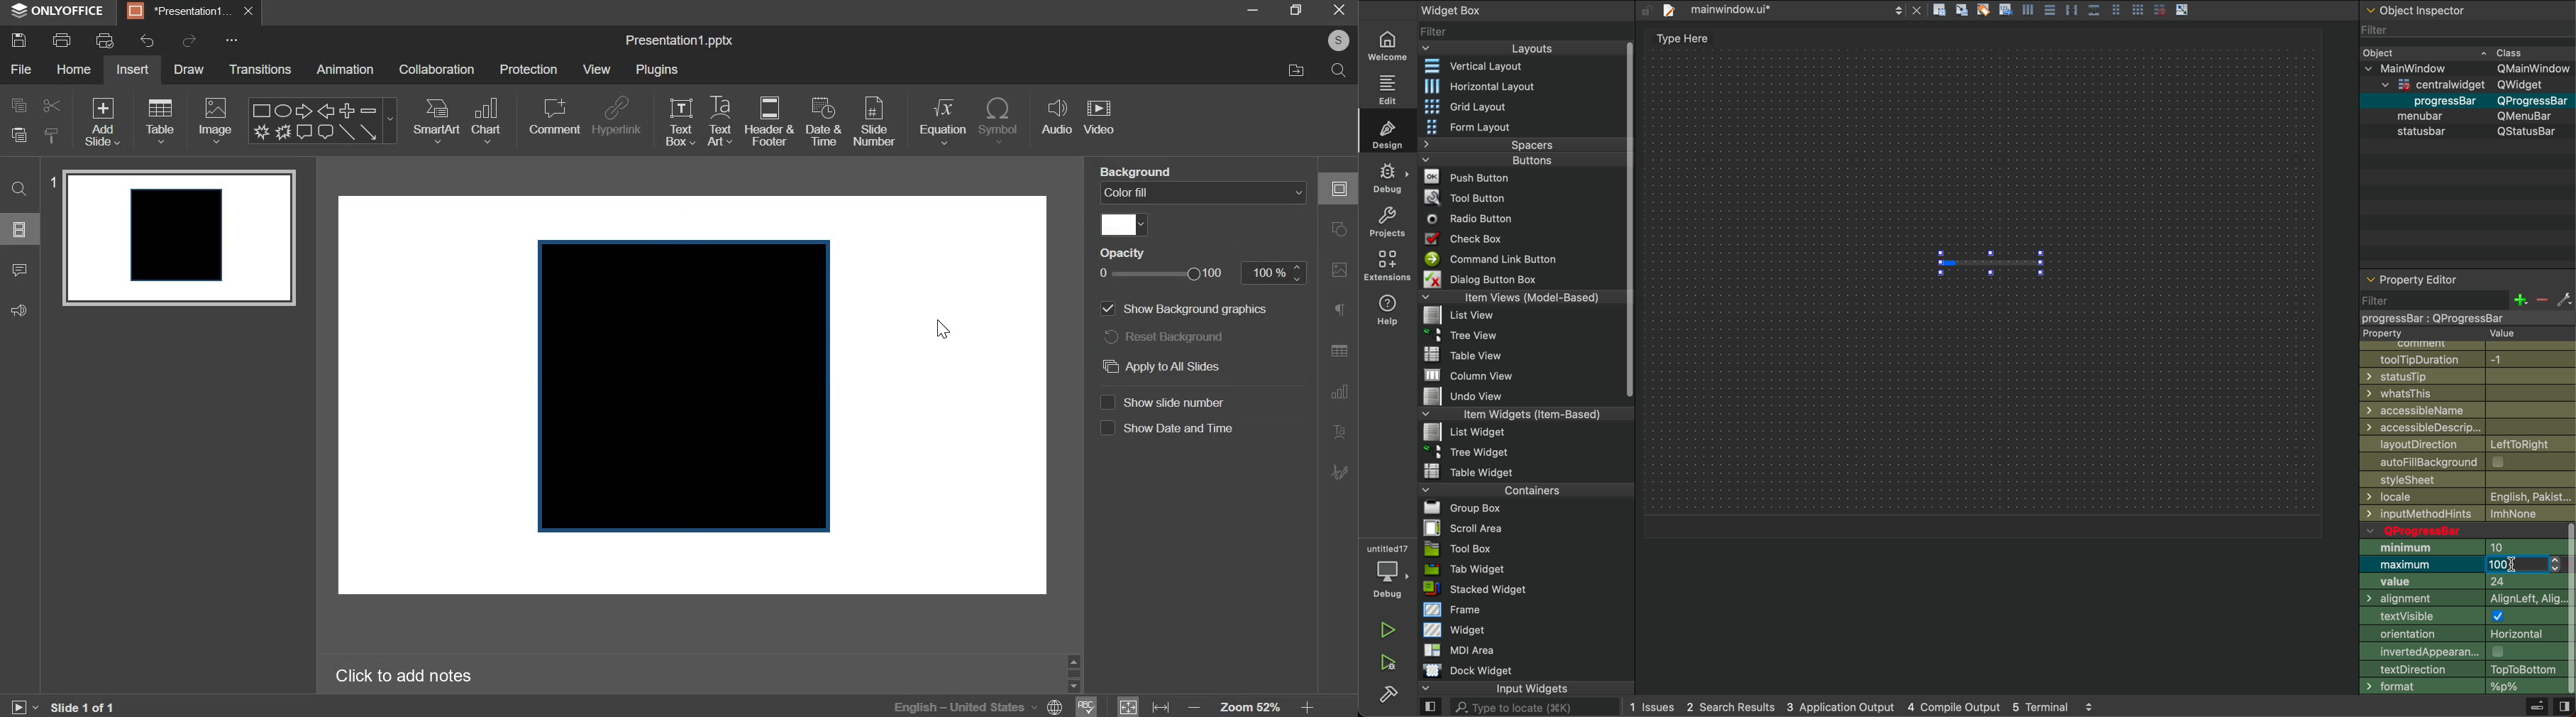 The height and width of the screenshot is (728, 2576). What do you see at coordinates (1468, 670) in the screenshot?
I see `Dock WIdget` at bounding box center [1468, 670].